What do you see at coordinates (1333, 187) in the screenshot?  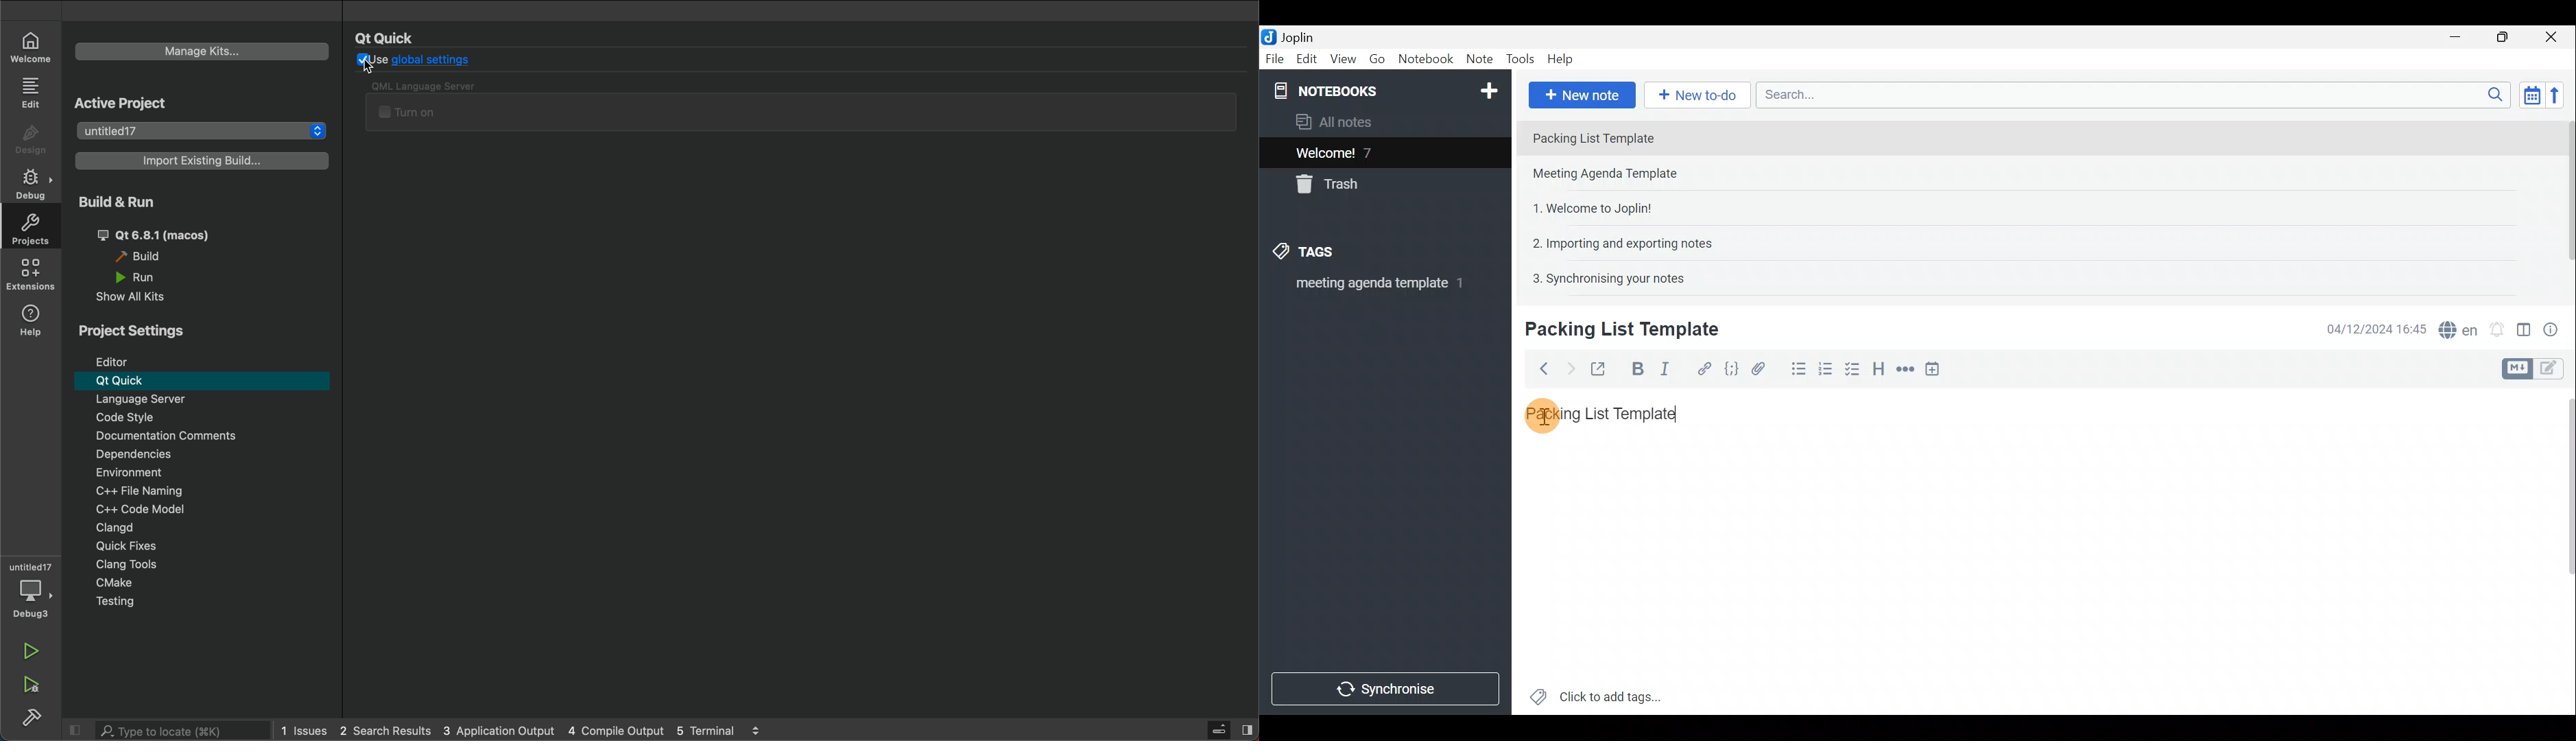 I see `Trash` at bounding box center [1333, 187].